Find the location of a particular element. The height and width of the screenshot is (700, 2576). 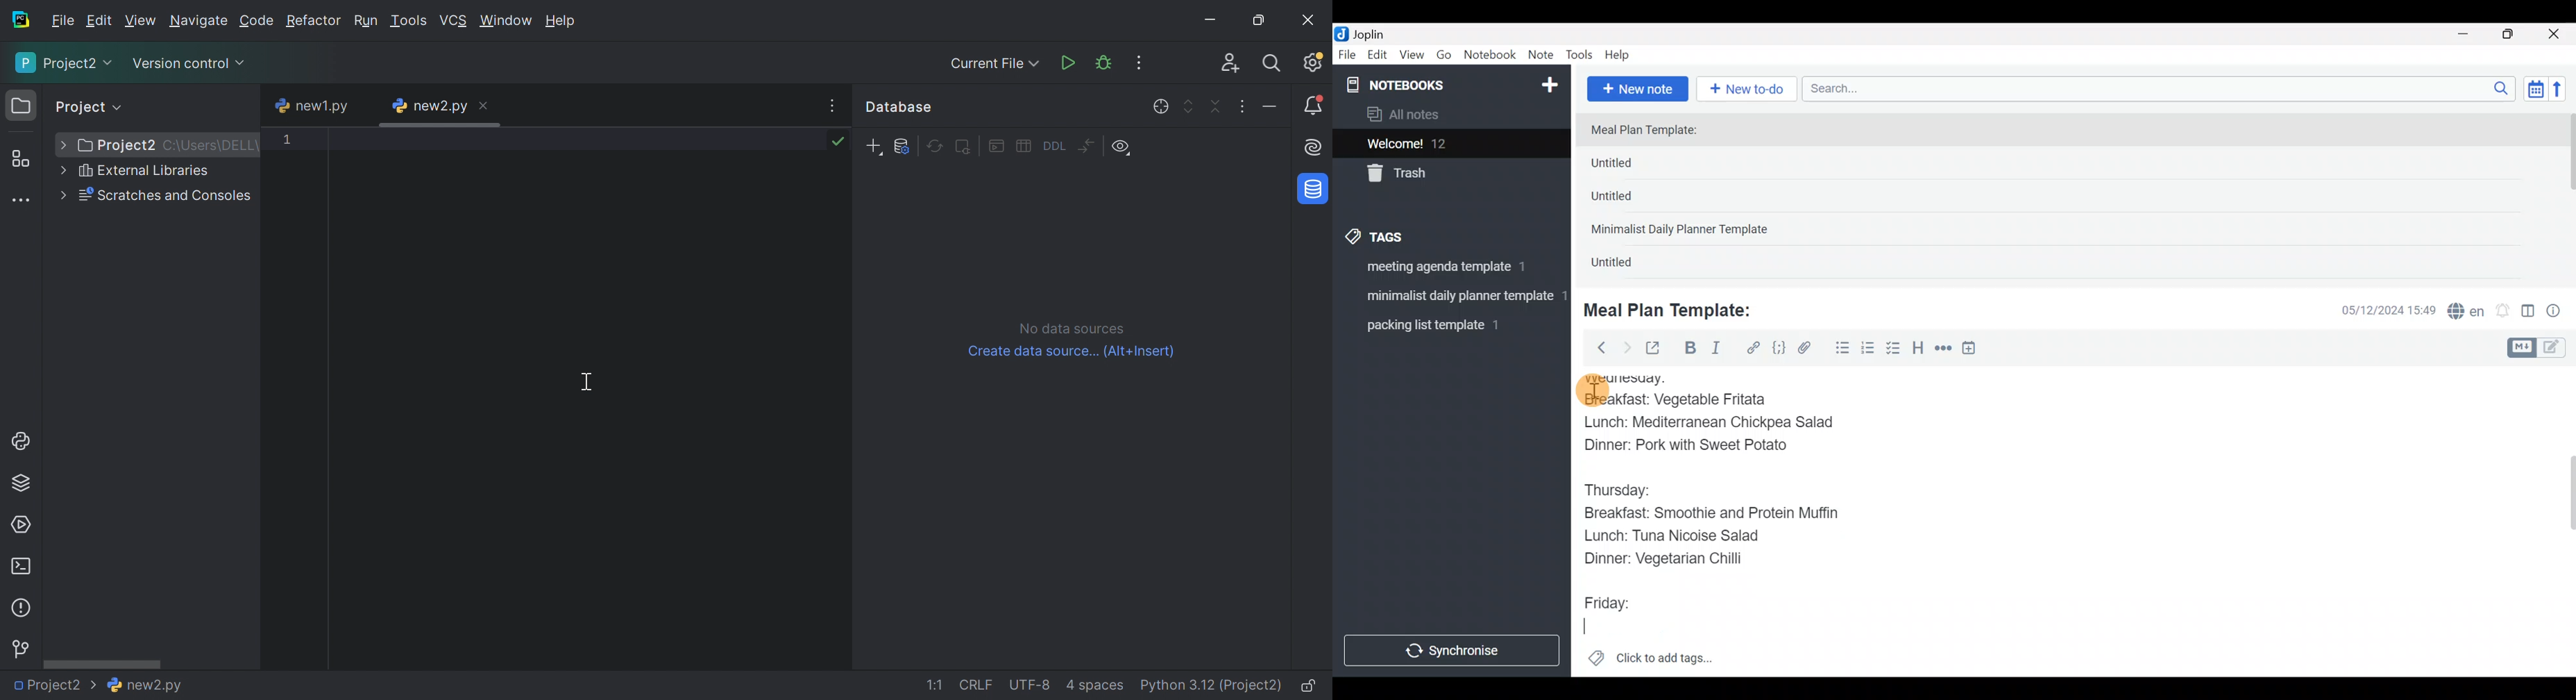

Help is located at coordinates (1622, 52).